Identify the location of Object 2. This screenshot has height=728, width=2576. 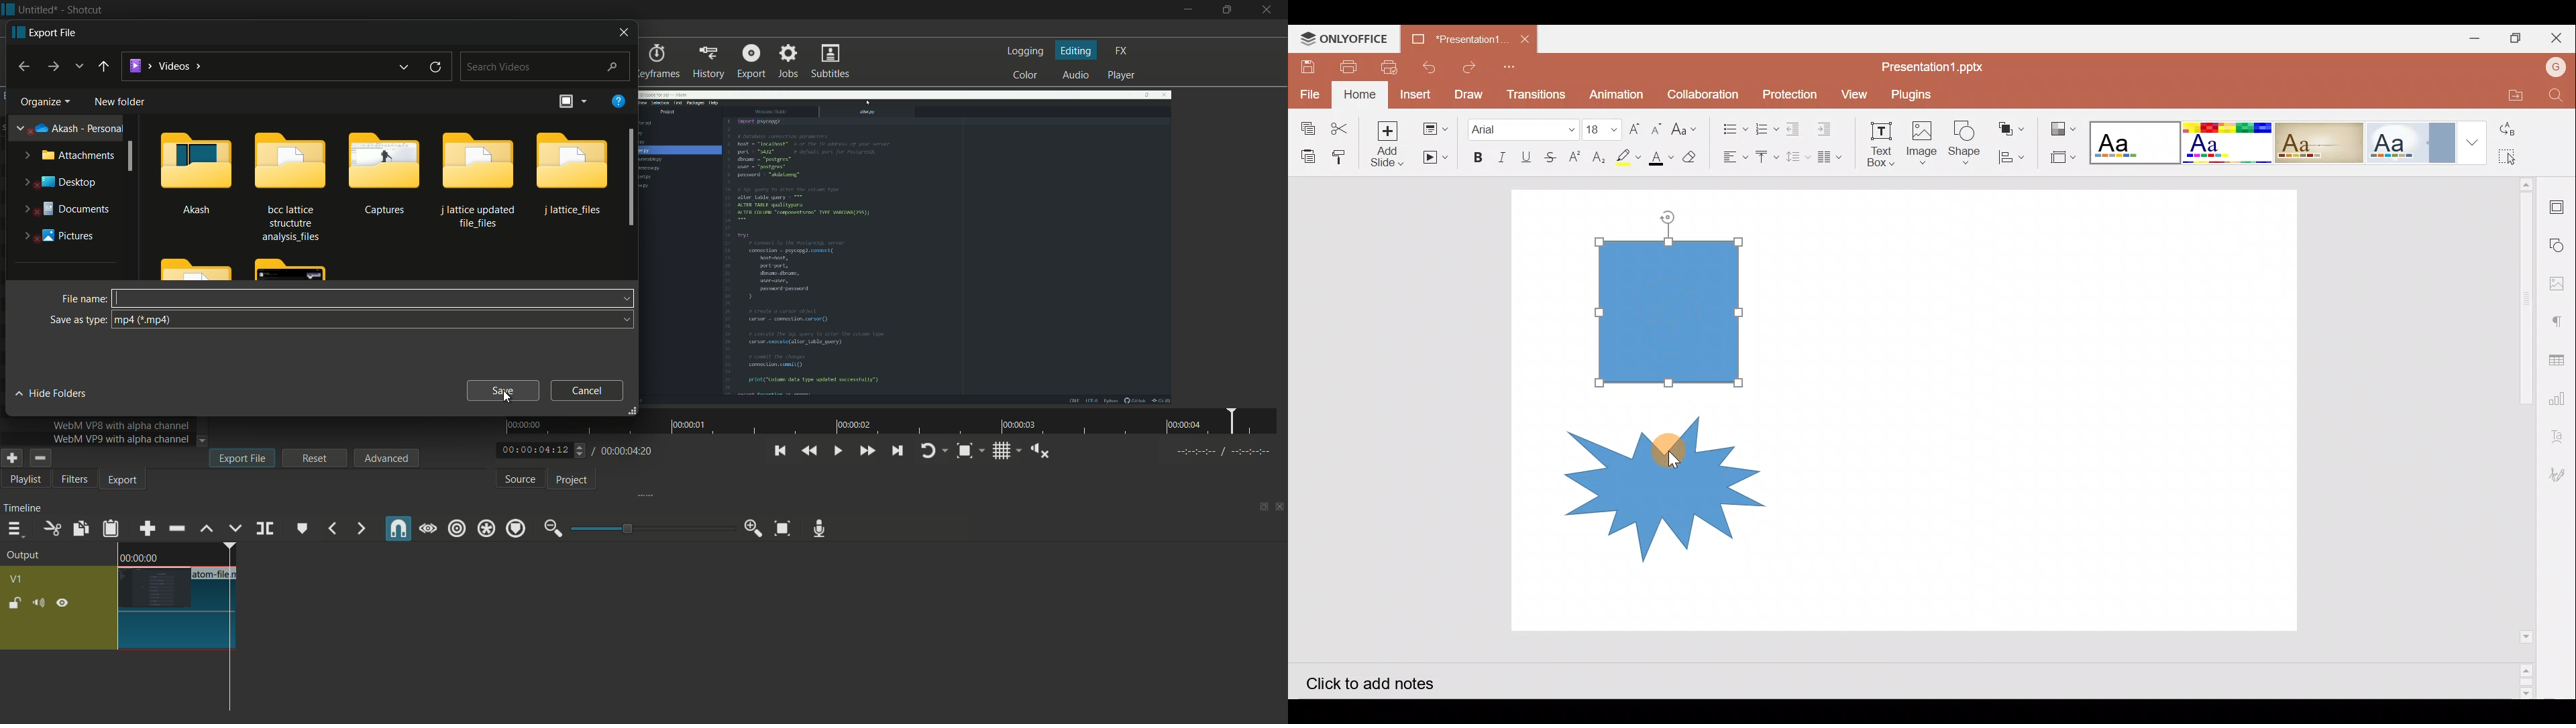
(1650, 479).